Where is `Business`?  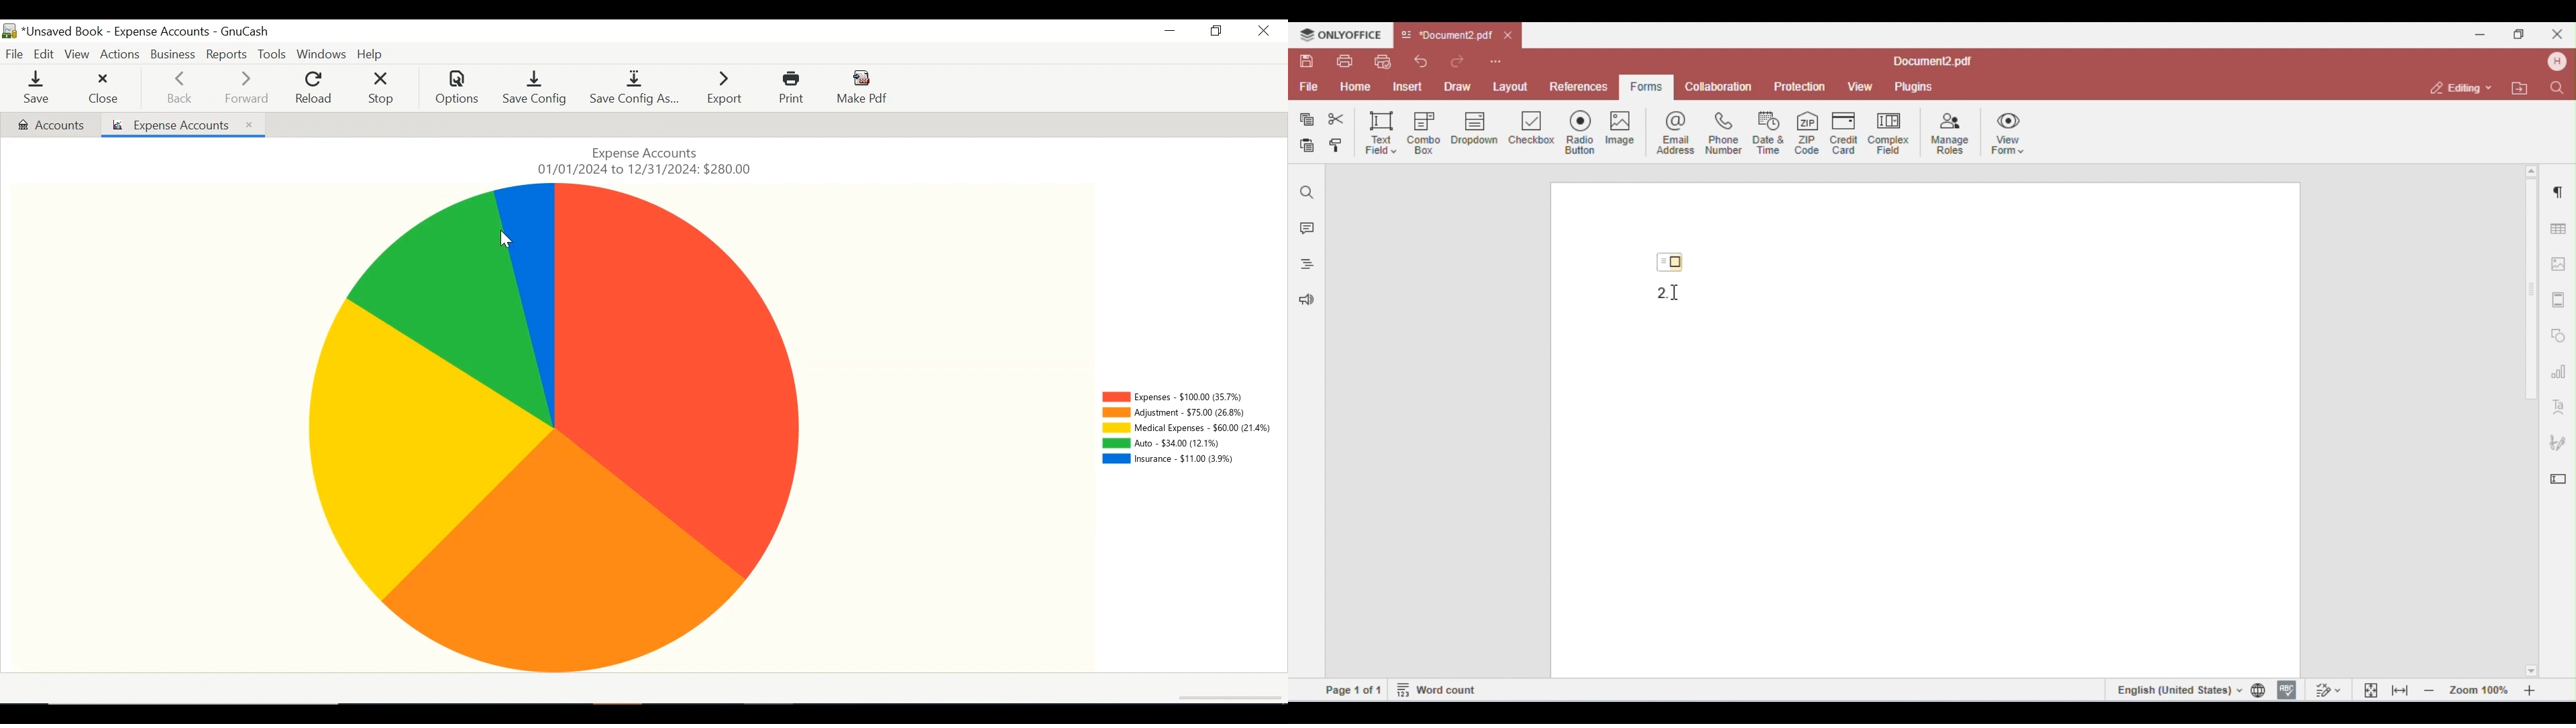 Business is located at coordinates (174, 52).